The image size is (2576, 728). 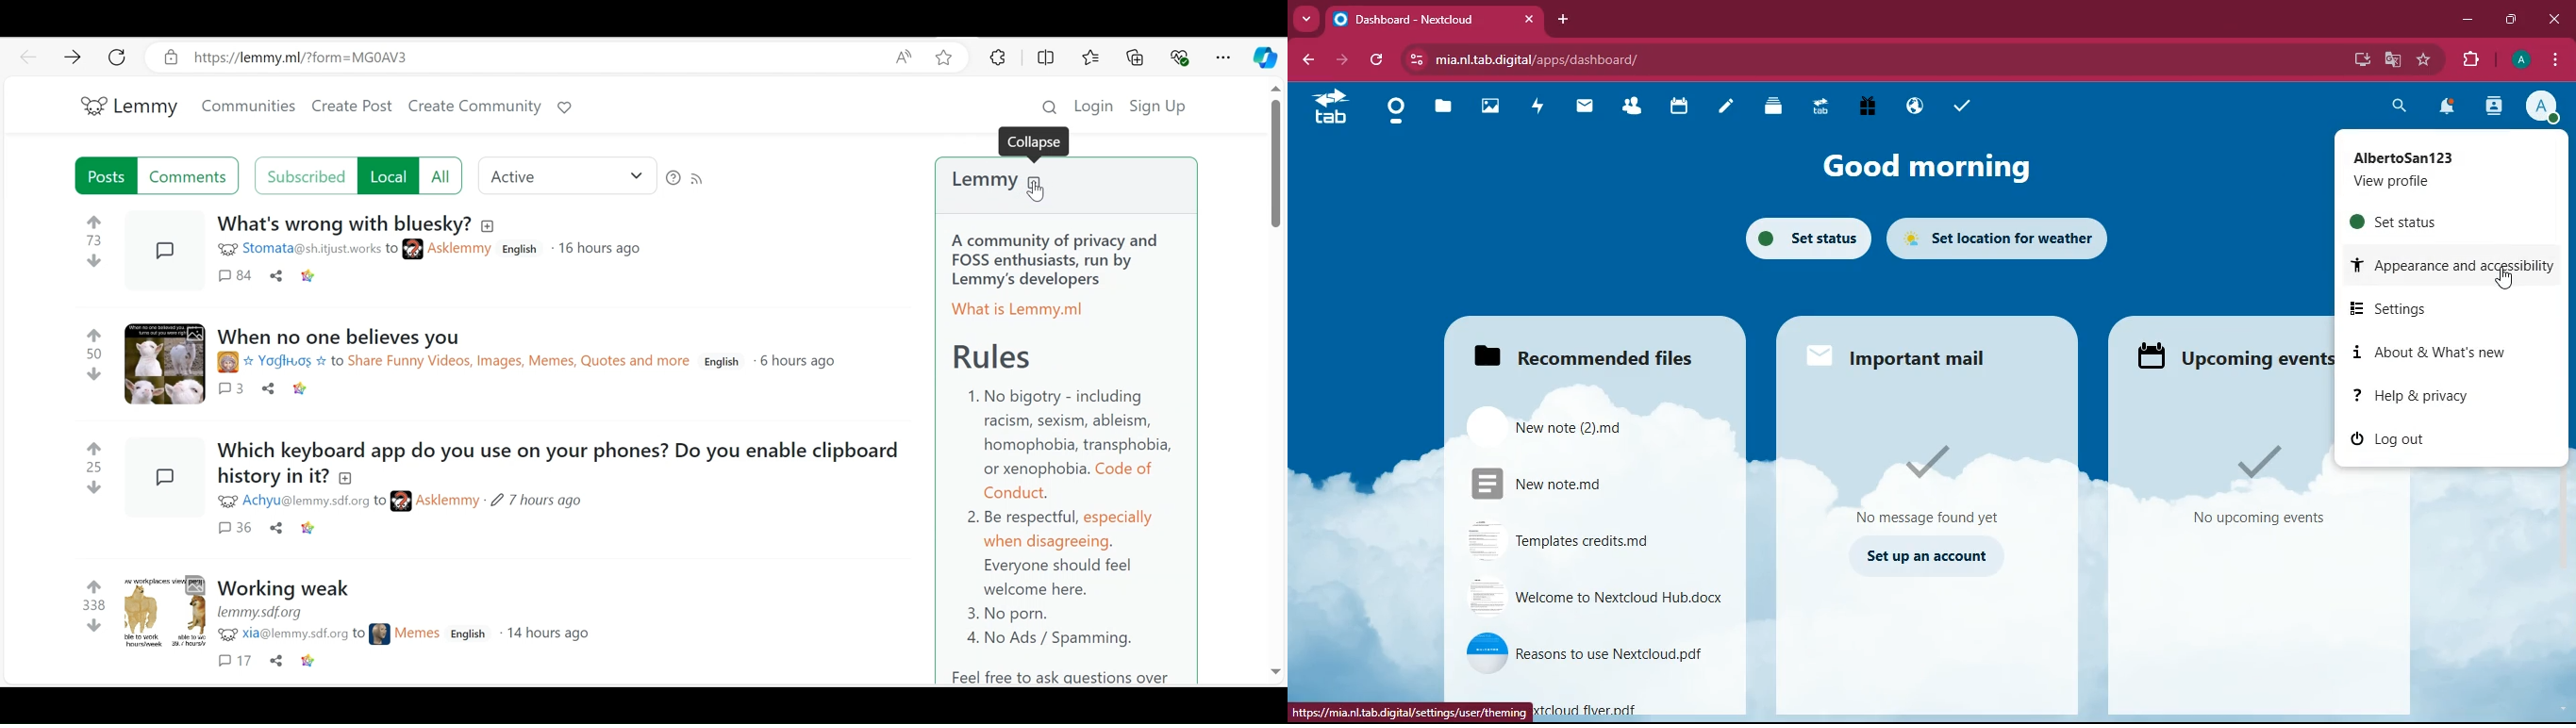 What do you see at coordinates (249, 107) in the screenshot?
I see `Communities` at bounding box center [249, 107].